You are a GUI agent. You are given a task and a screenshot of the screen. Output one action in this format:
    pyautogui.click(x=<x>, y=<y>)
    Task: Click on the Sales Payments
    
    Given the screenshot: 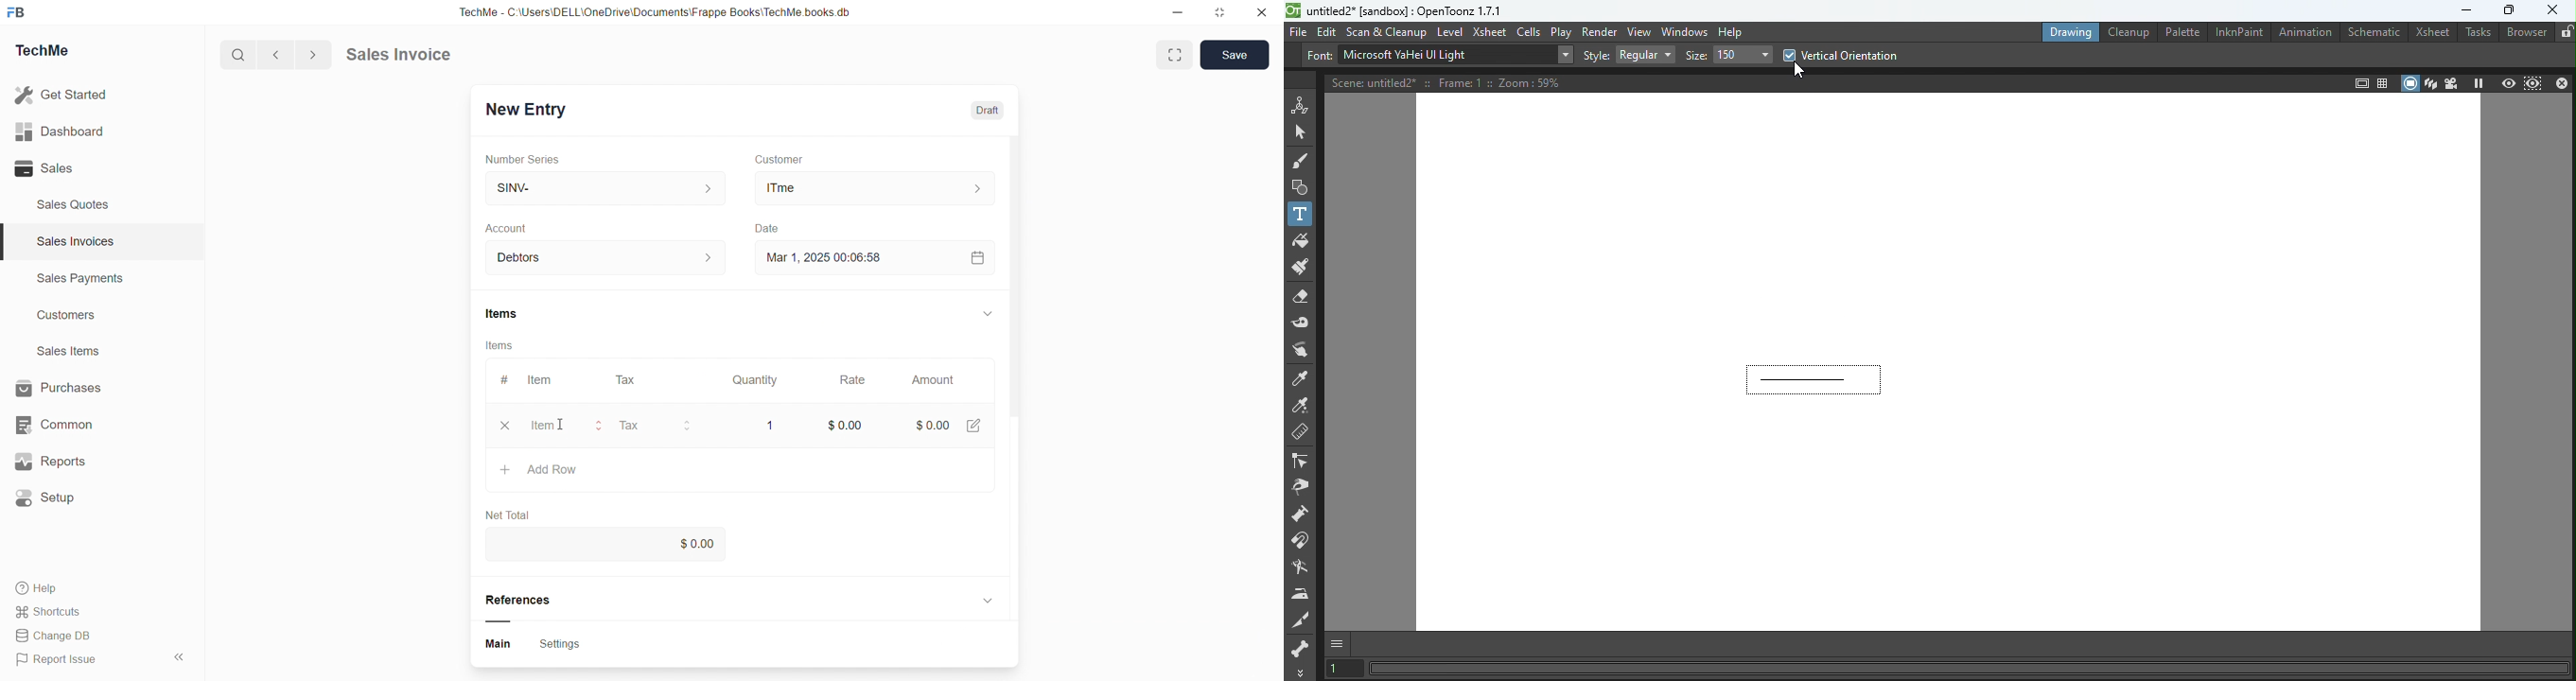 What is the action you would take?
    pyautogui.click(x=74, y=280)
    